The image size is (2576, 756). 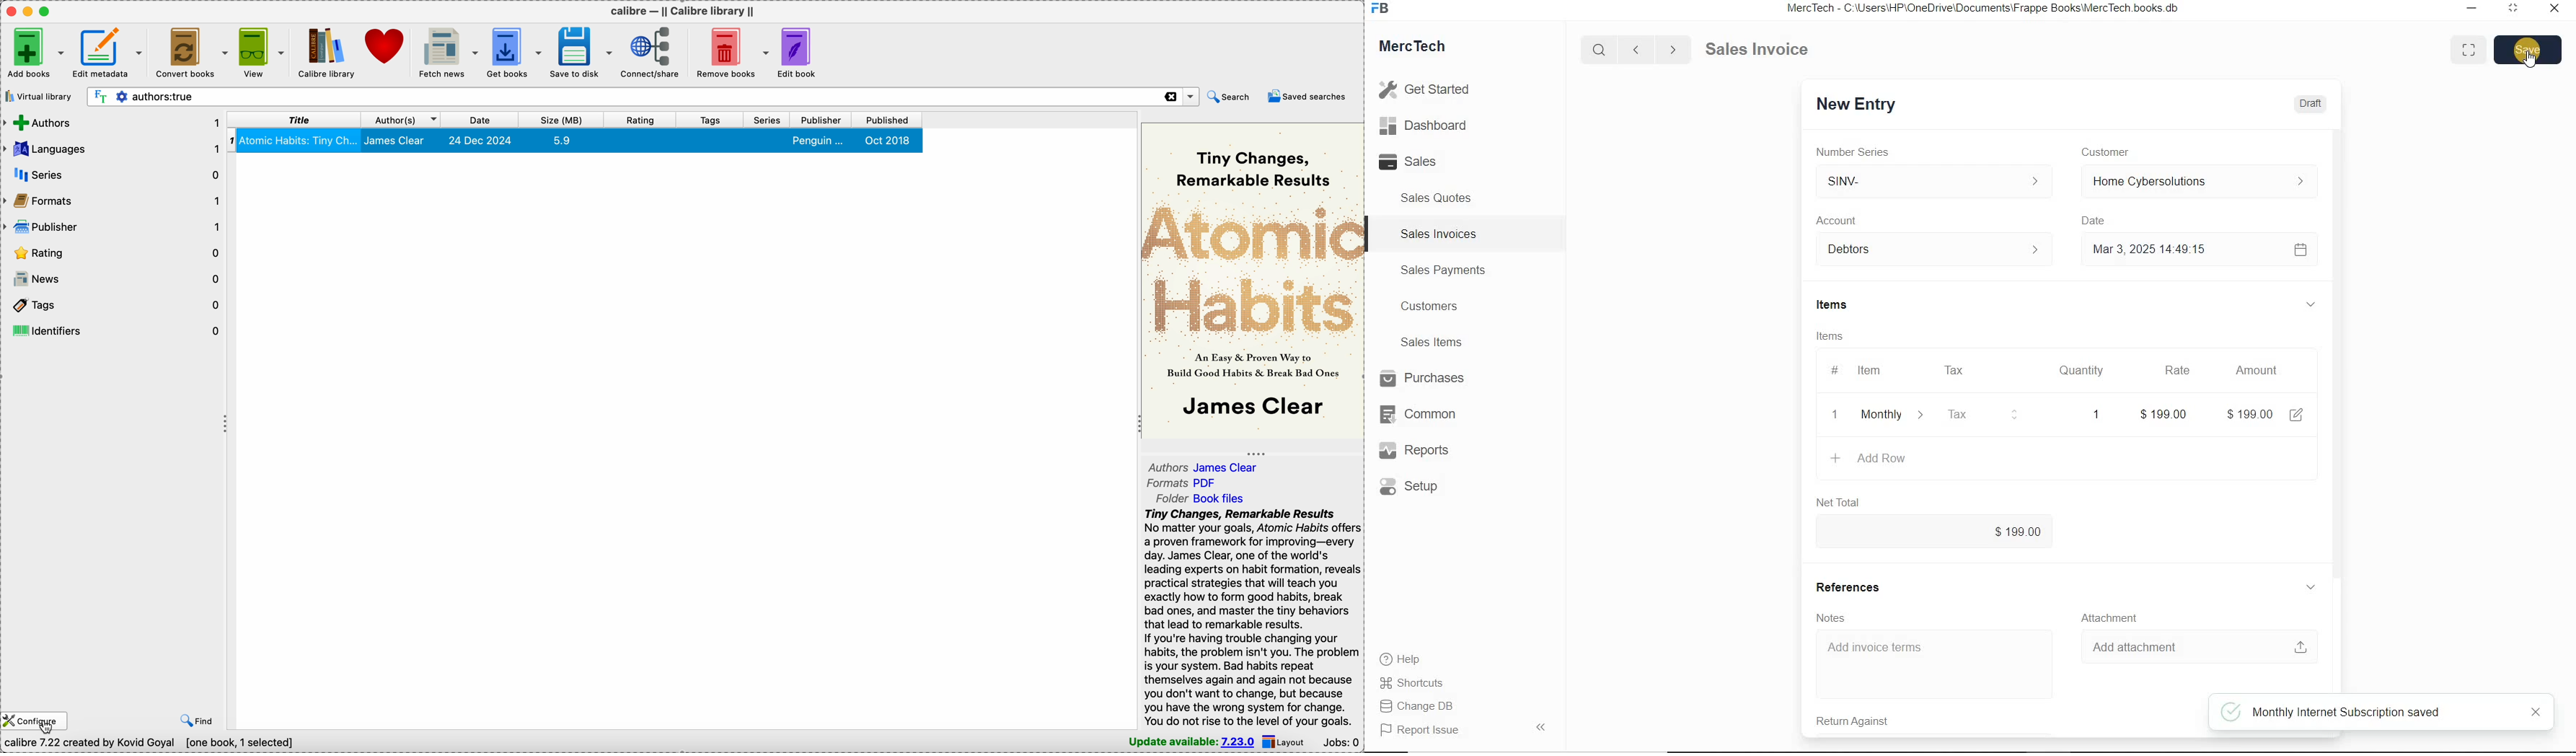 What do you see at coordinates (113, 303) in the screenshot?
I see `tags` at bounding box center [113, 303].